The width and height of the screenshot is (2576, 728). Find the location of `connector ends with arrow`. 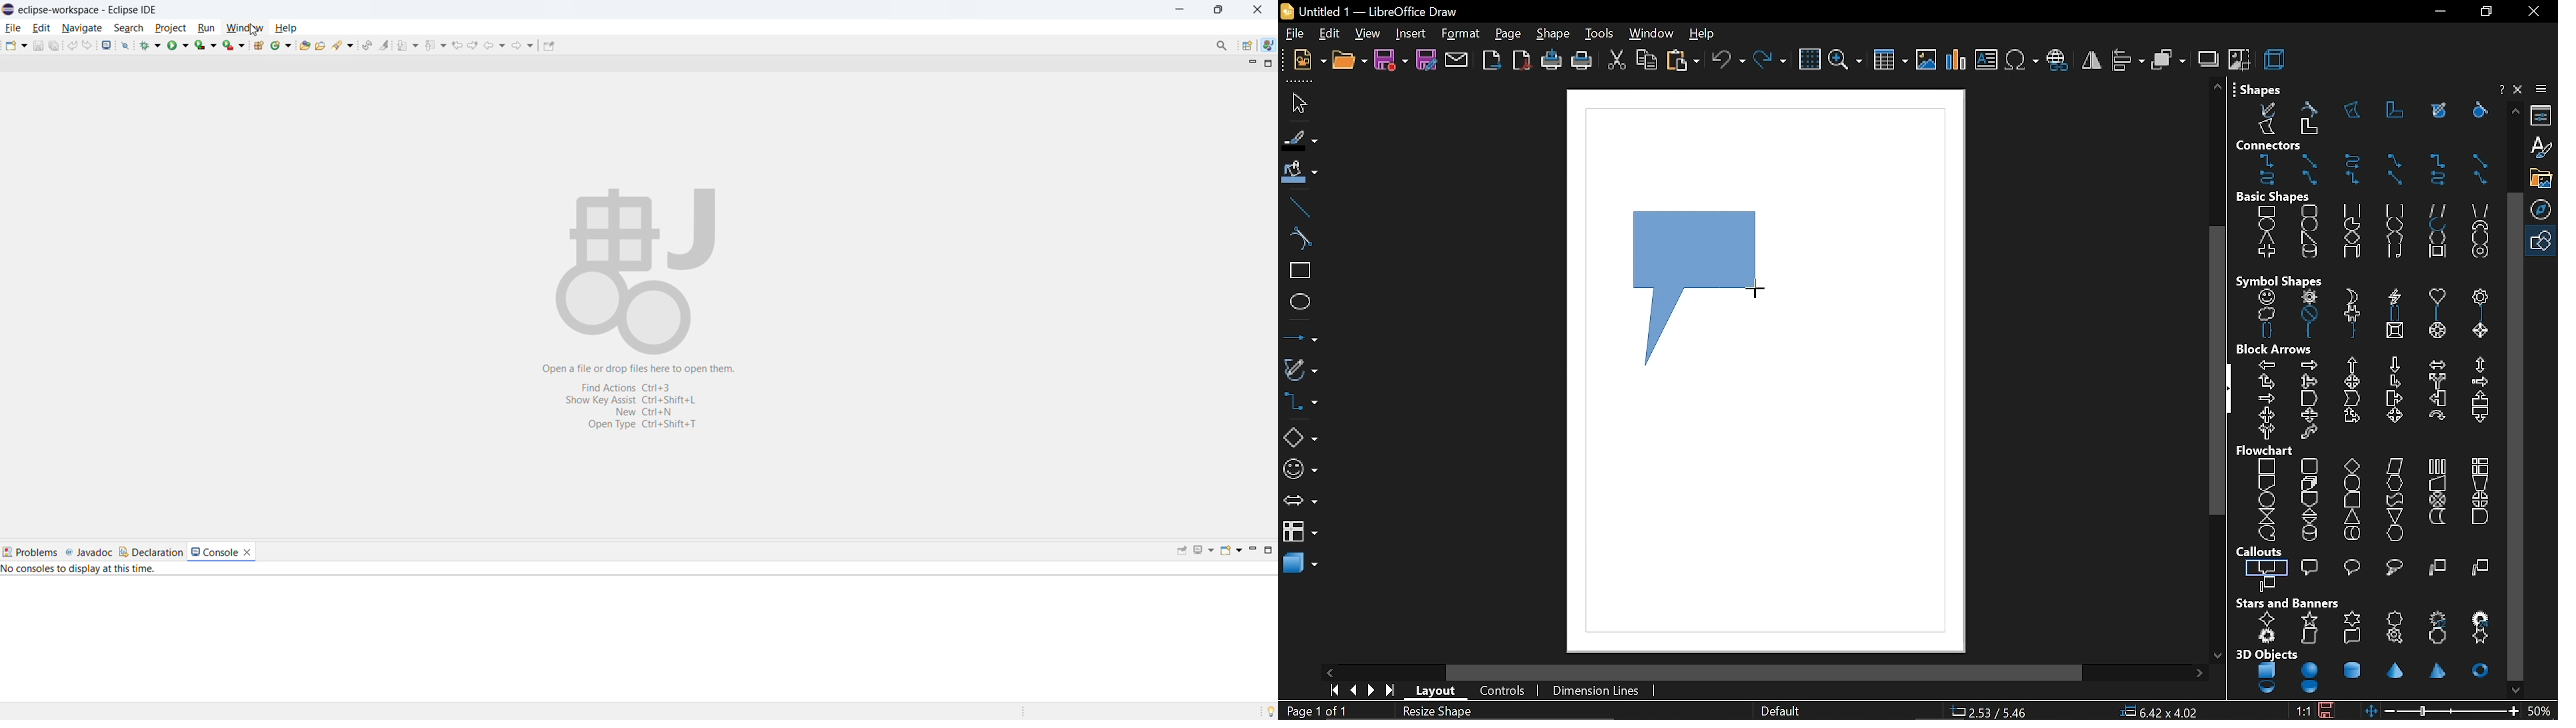

connector ends with arrow is located at coordinates (2268, 161).